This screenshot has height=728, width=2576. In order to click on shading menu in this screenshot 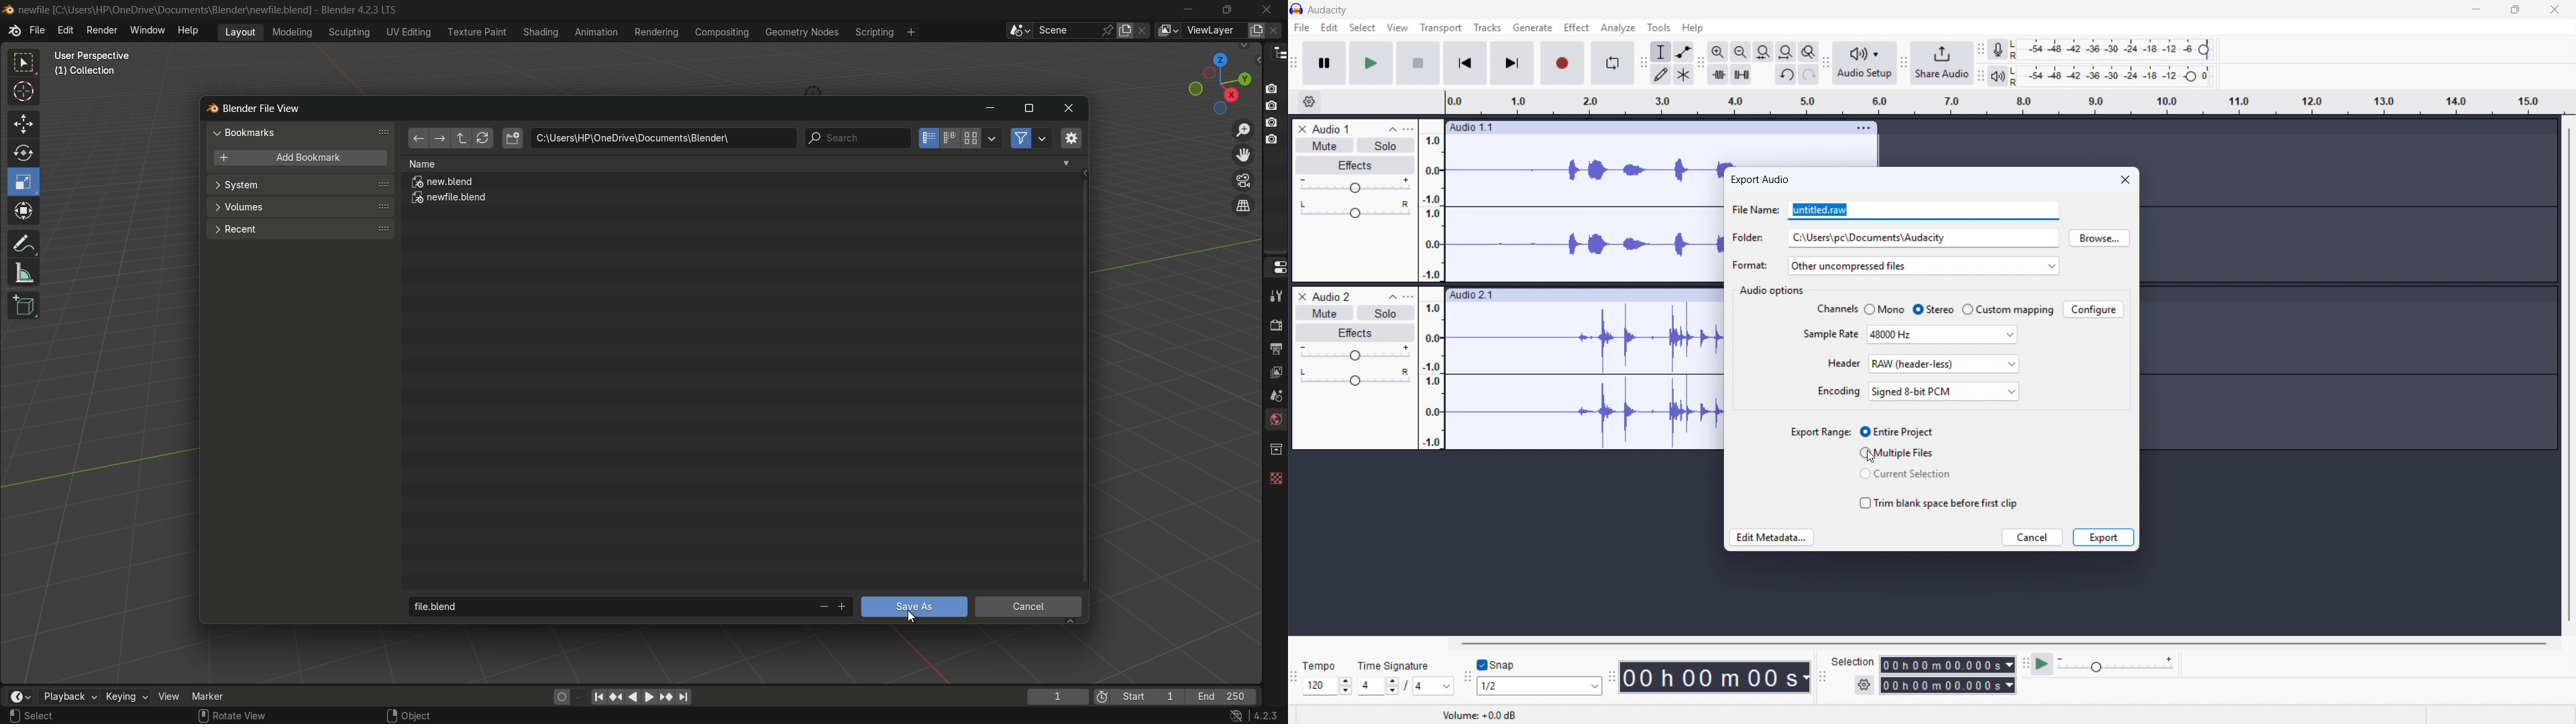, I will do `click(539, 32)`.